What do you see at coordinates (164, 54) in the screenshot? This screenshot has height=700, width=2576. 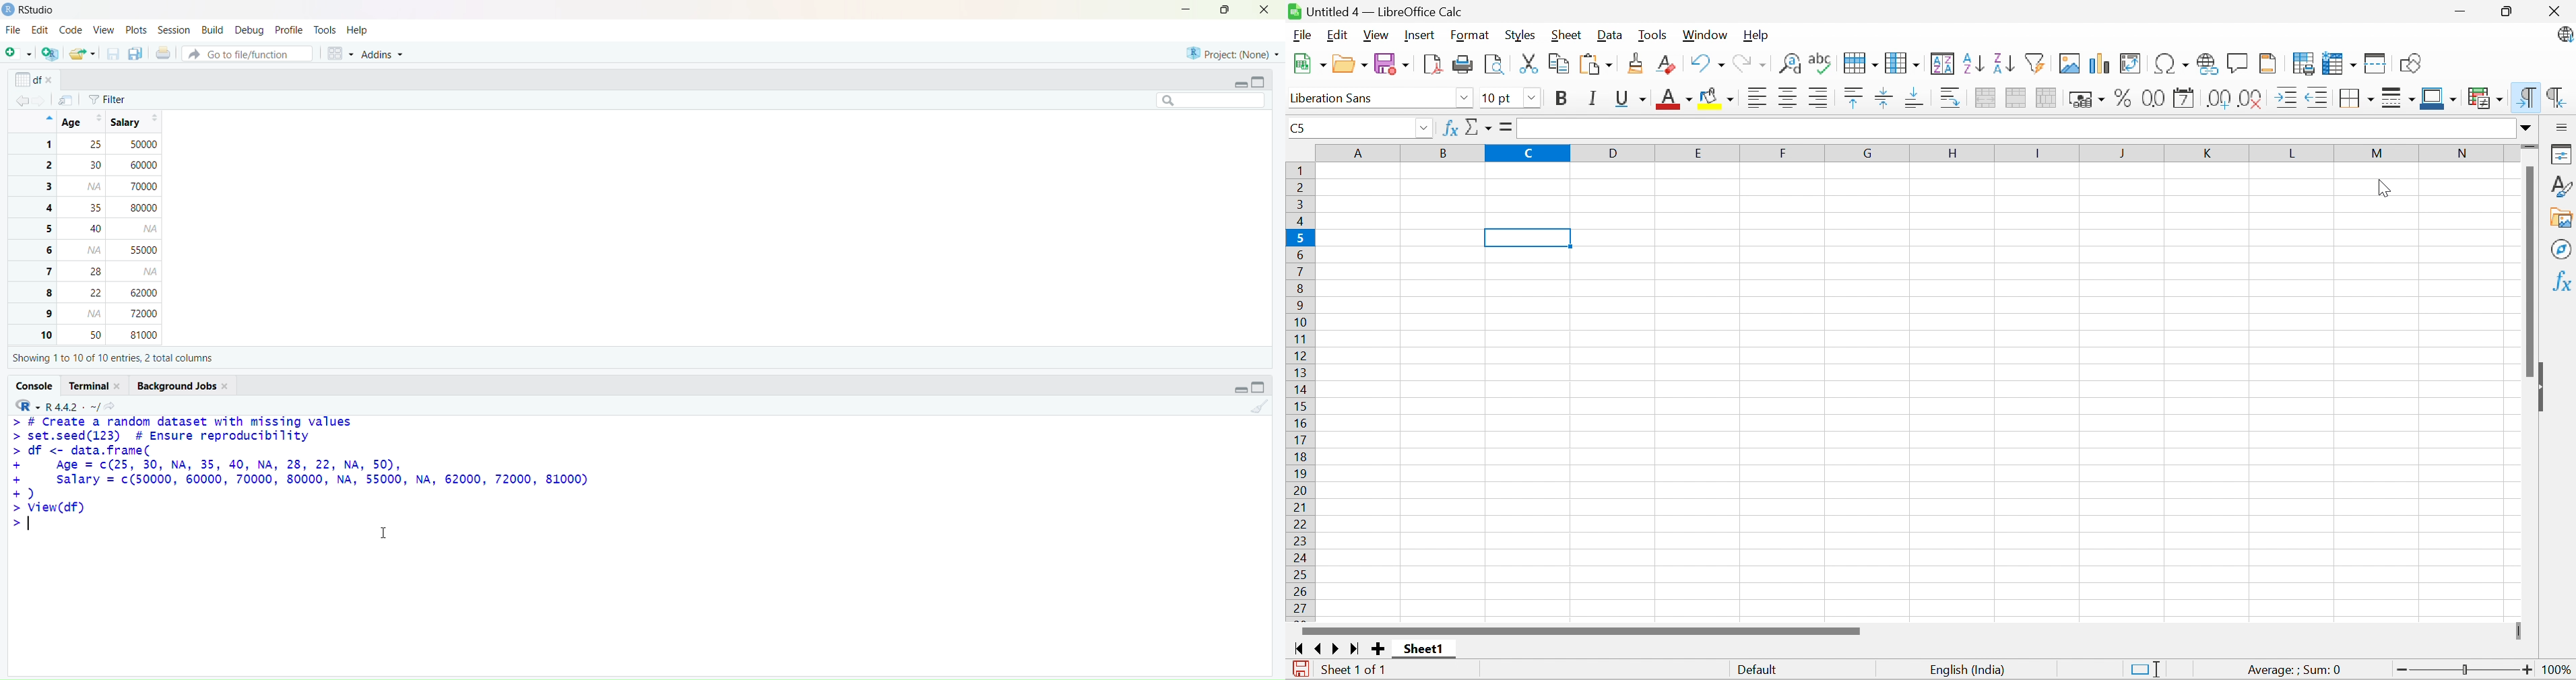 I see `print the current file` at bounding box center [164, 54].